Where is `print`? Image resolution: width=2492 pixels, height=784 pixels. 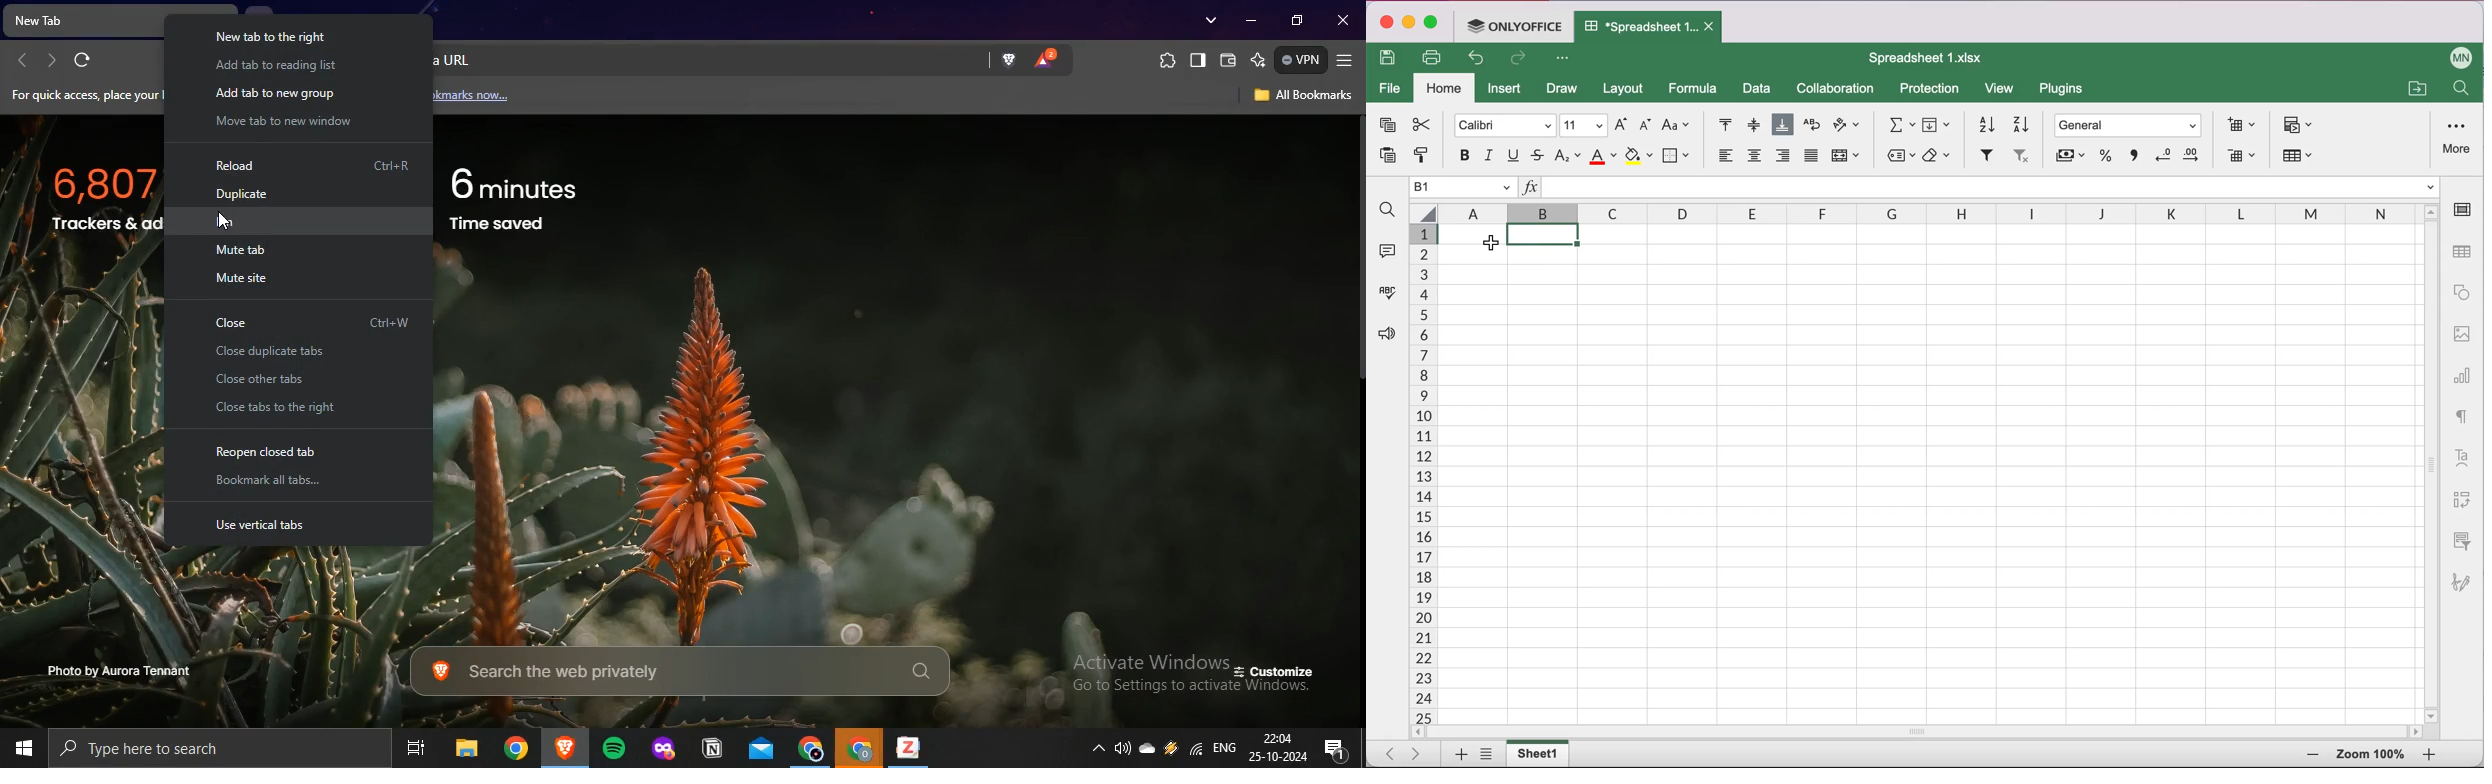
print is located at coordinates (1436, 57).